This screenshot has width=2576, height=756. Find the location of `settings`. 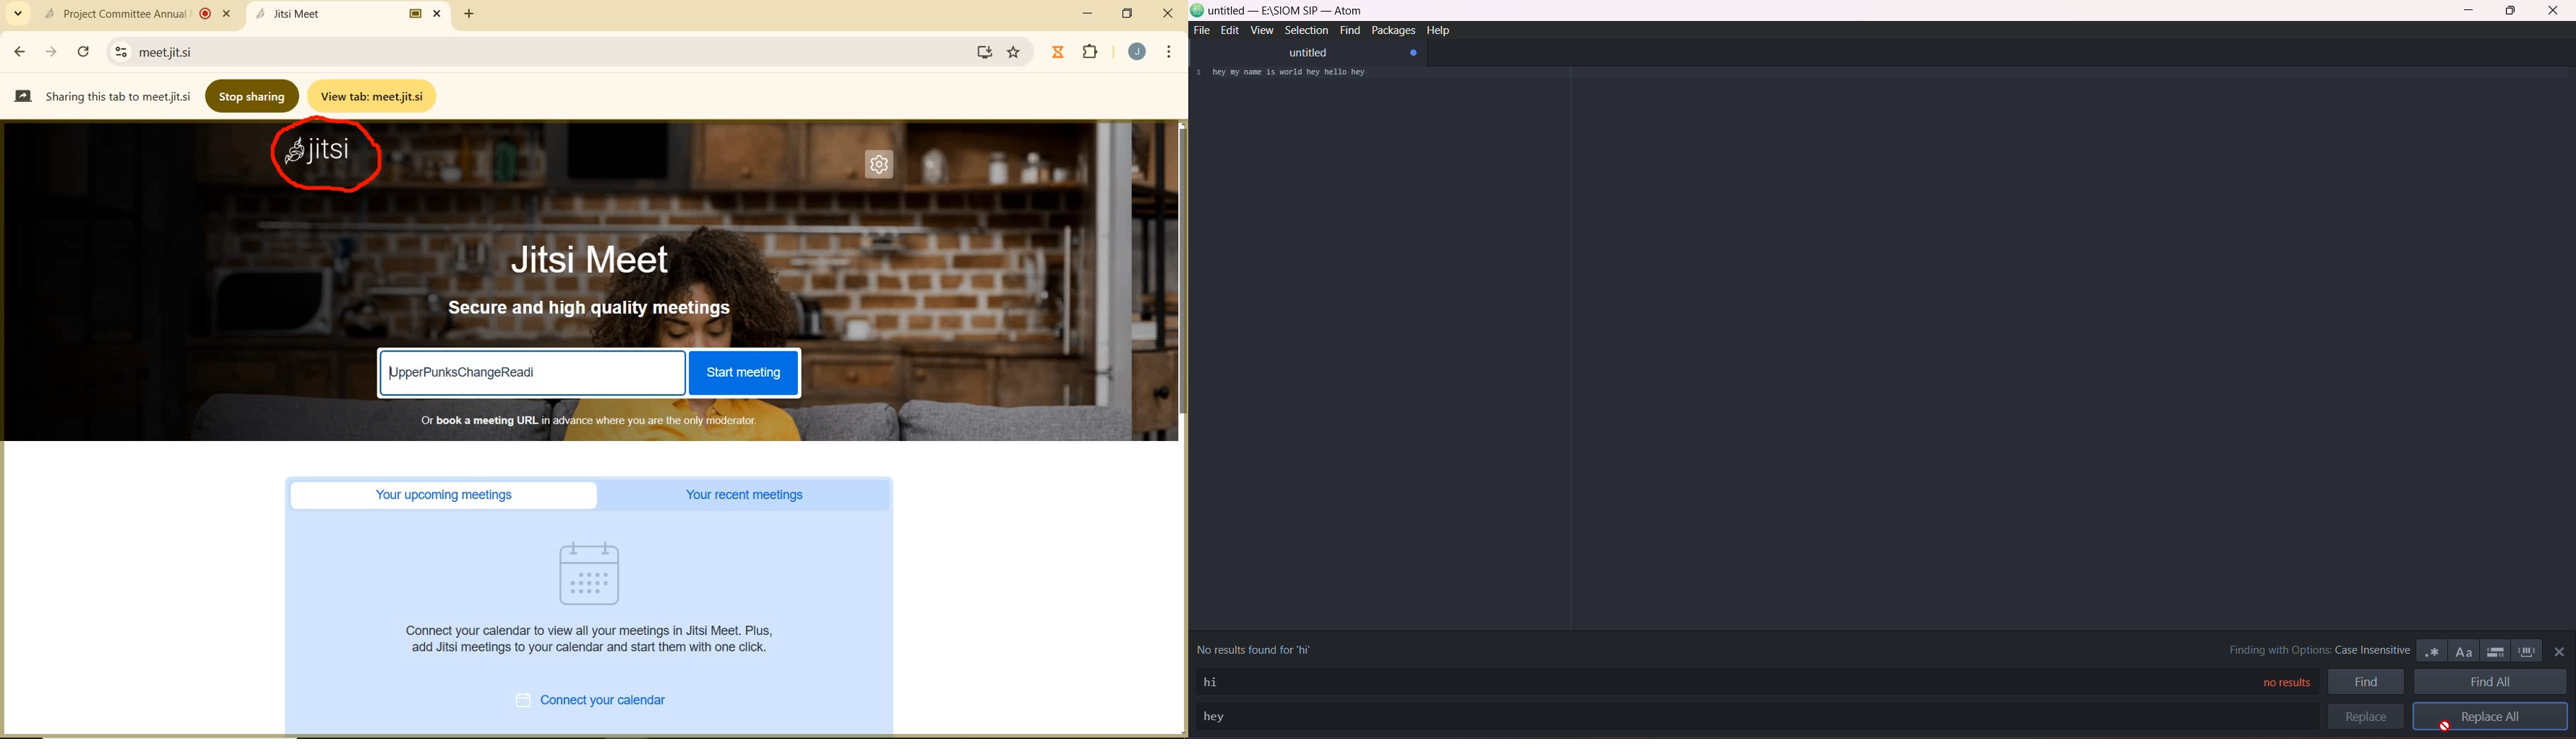

settings is located at coordinates (118, 52).